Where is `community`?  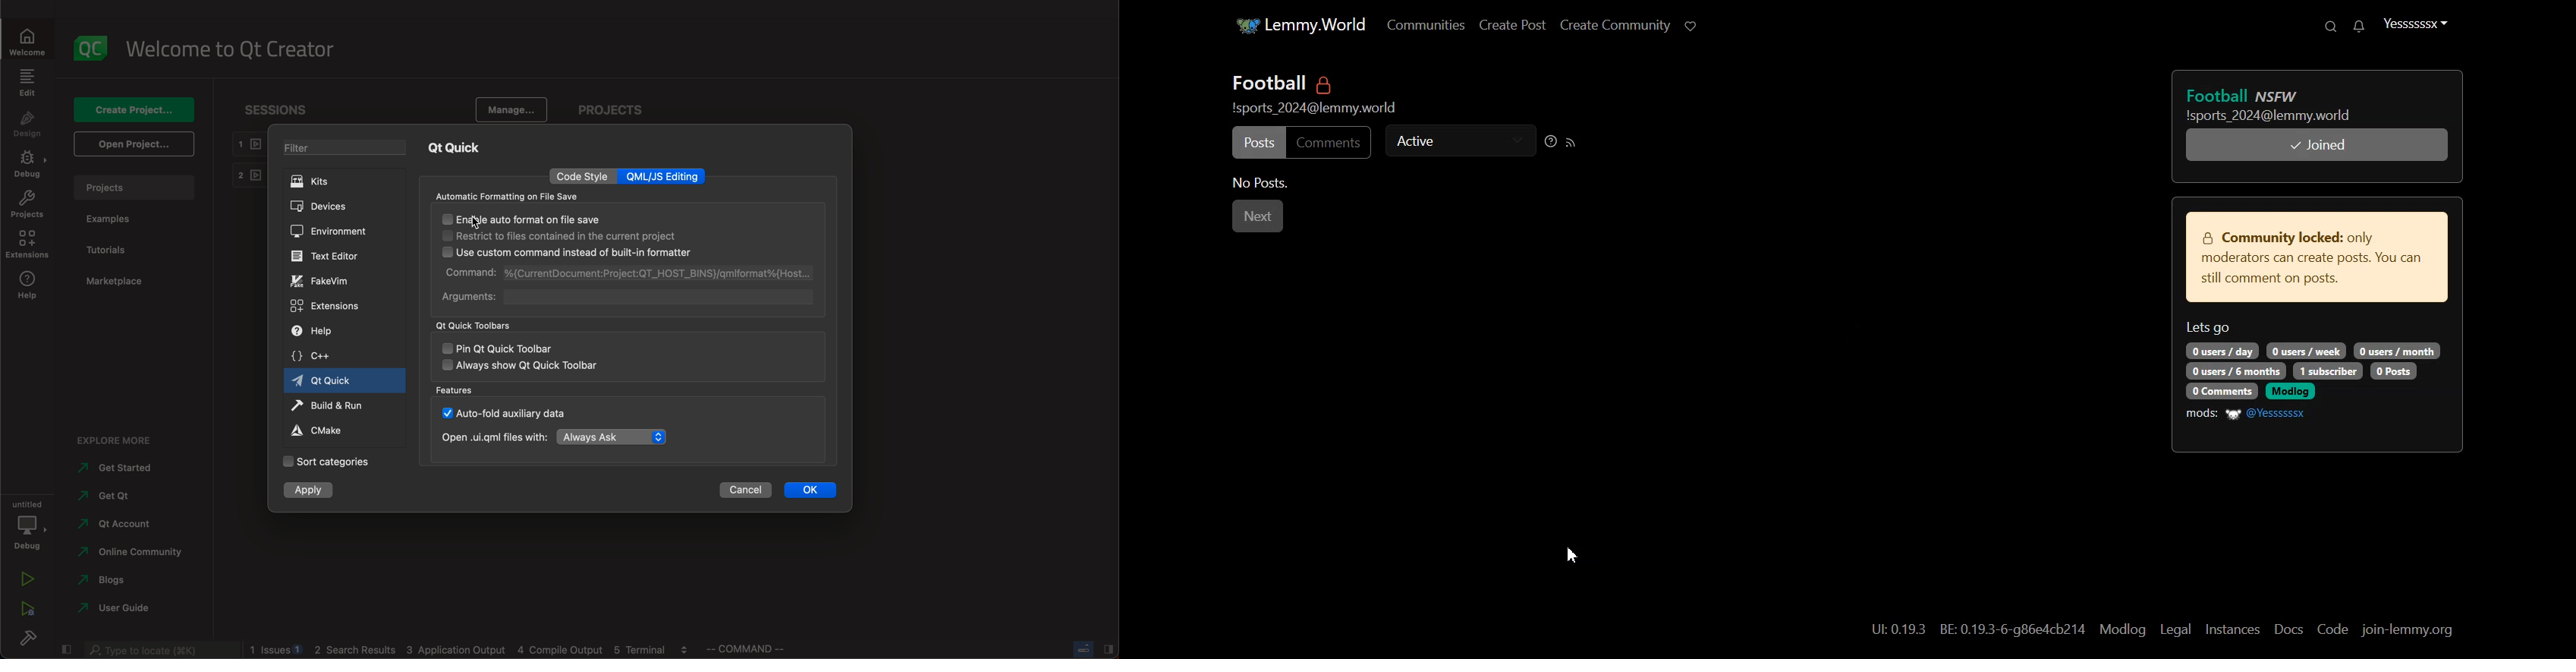
community is located at coordinates (139, 552).